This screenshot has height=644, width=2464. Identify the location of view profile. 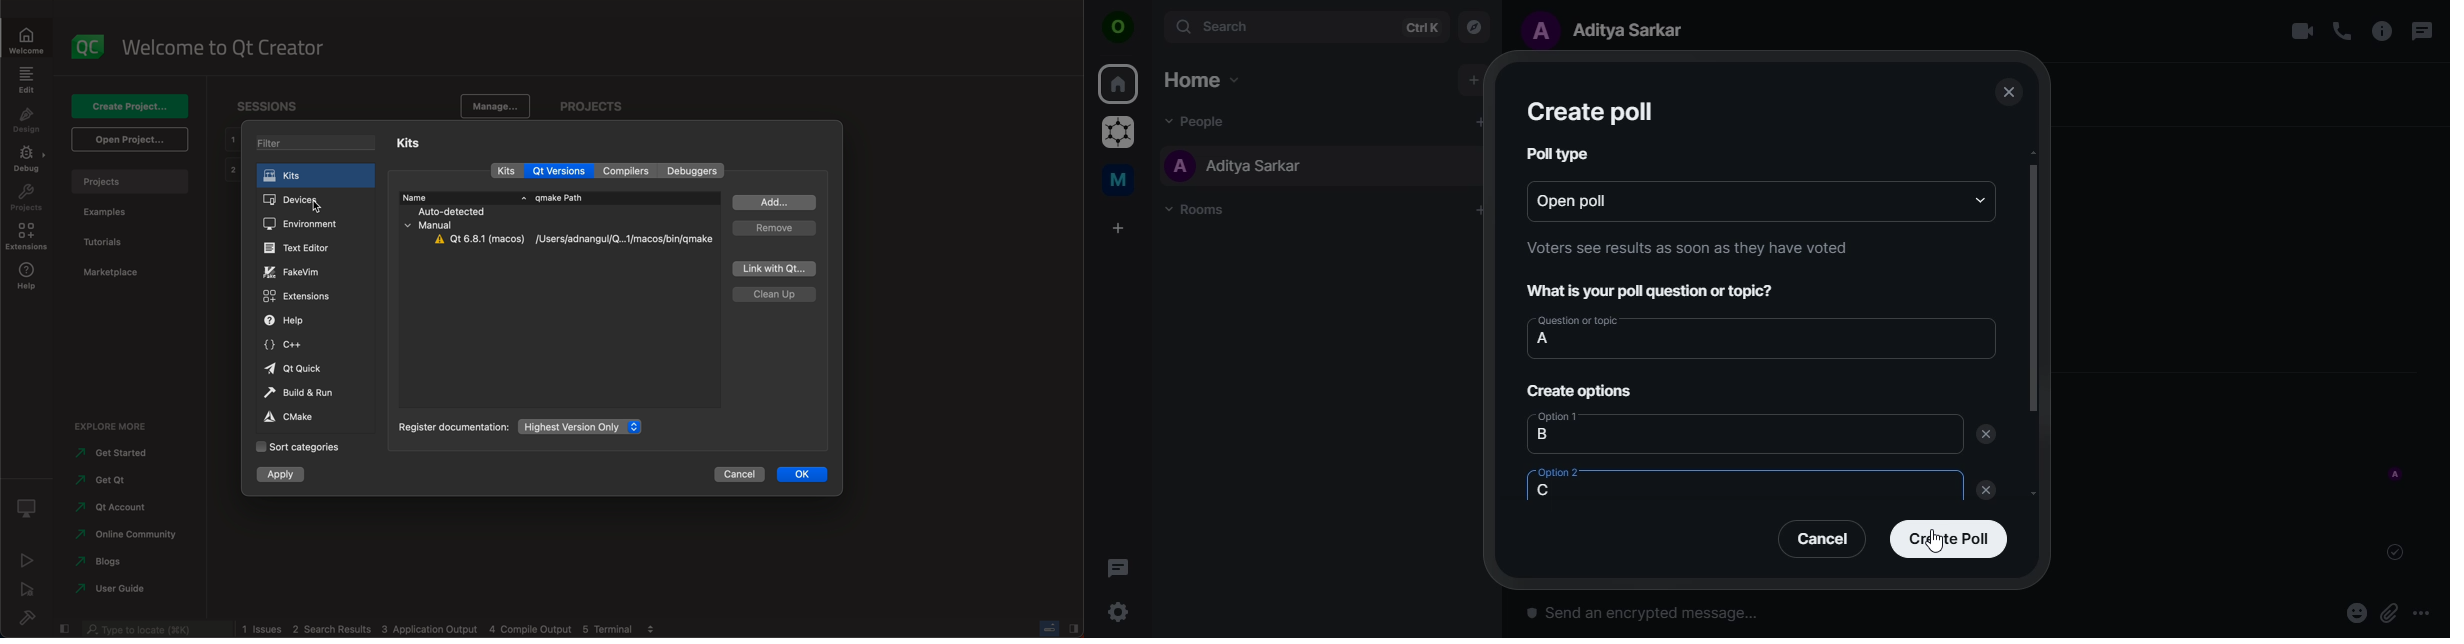
(1119, 29).